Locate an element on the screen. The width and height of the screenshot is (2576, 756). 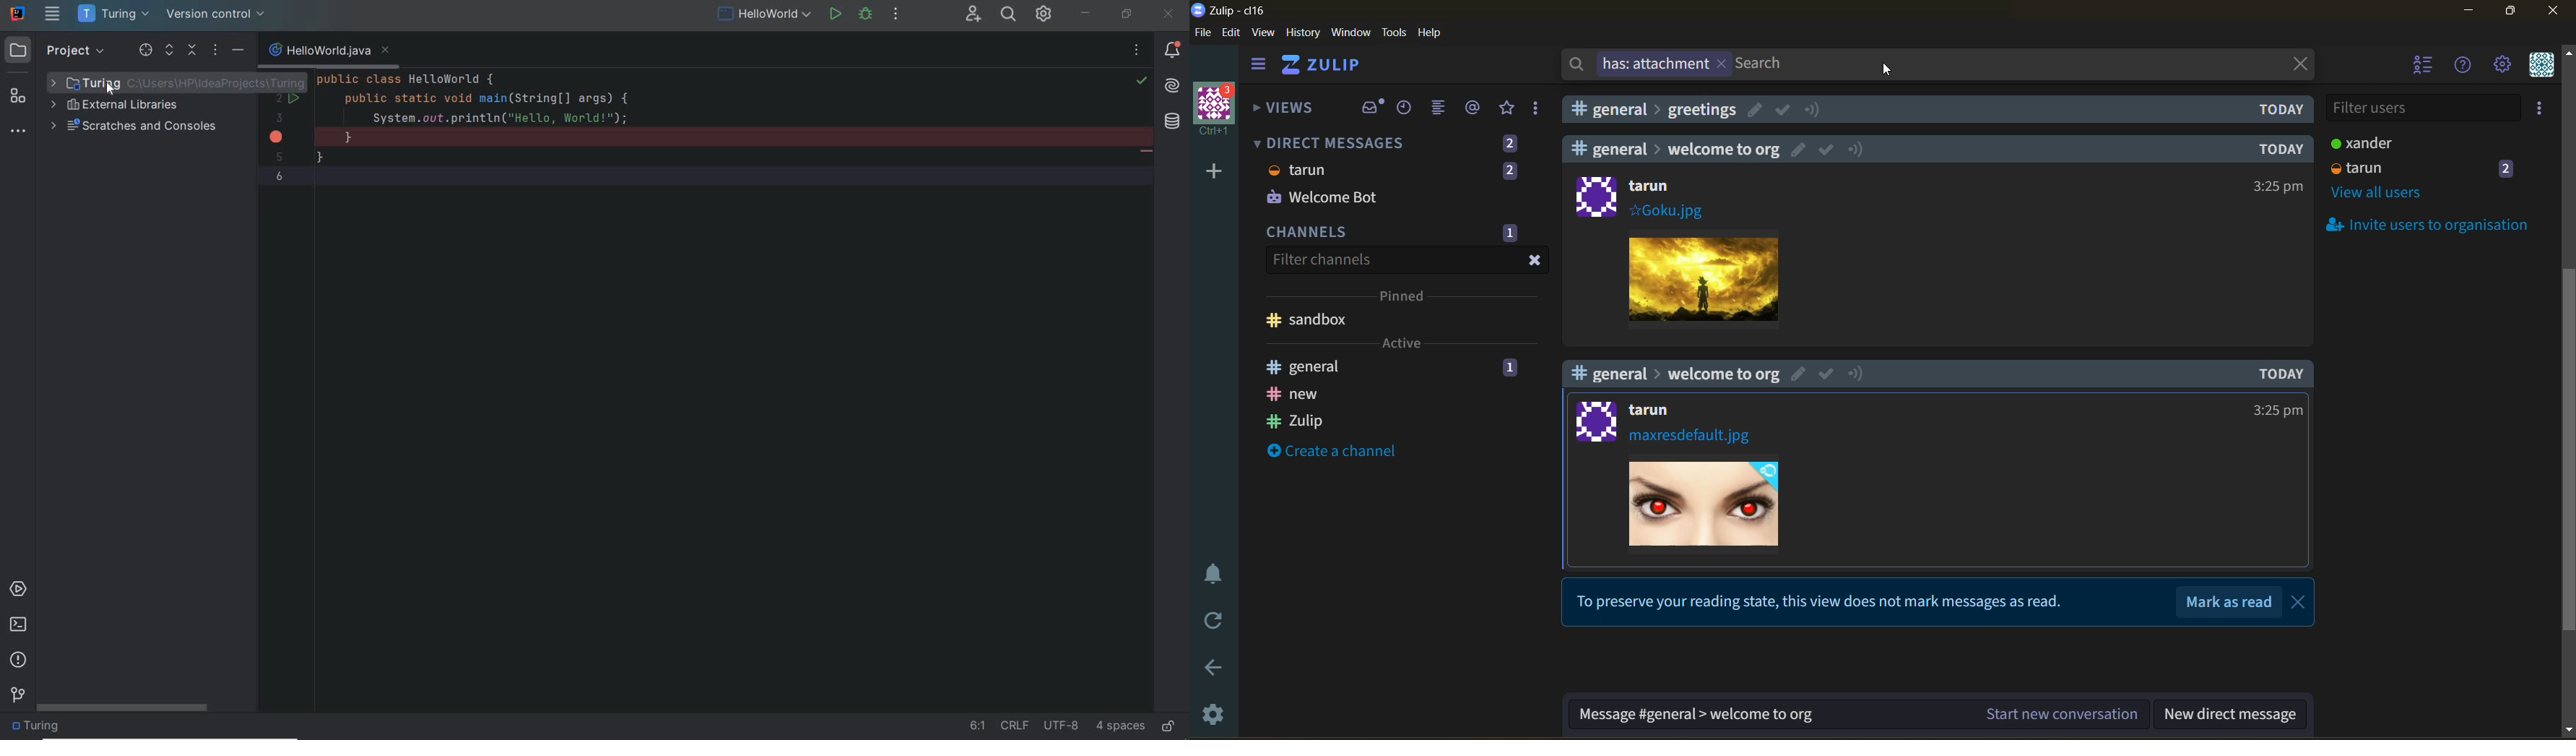
logo is located at coordinates (1591, 420).